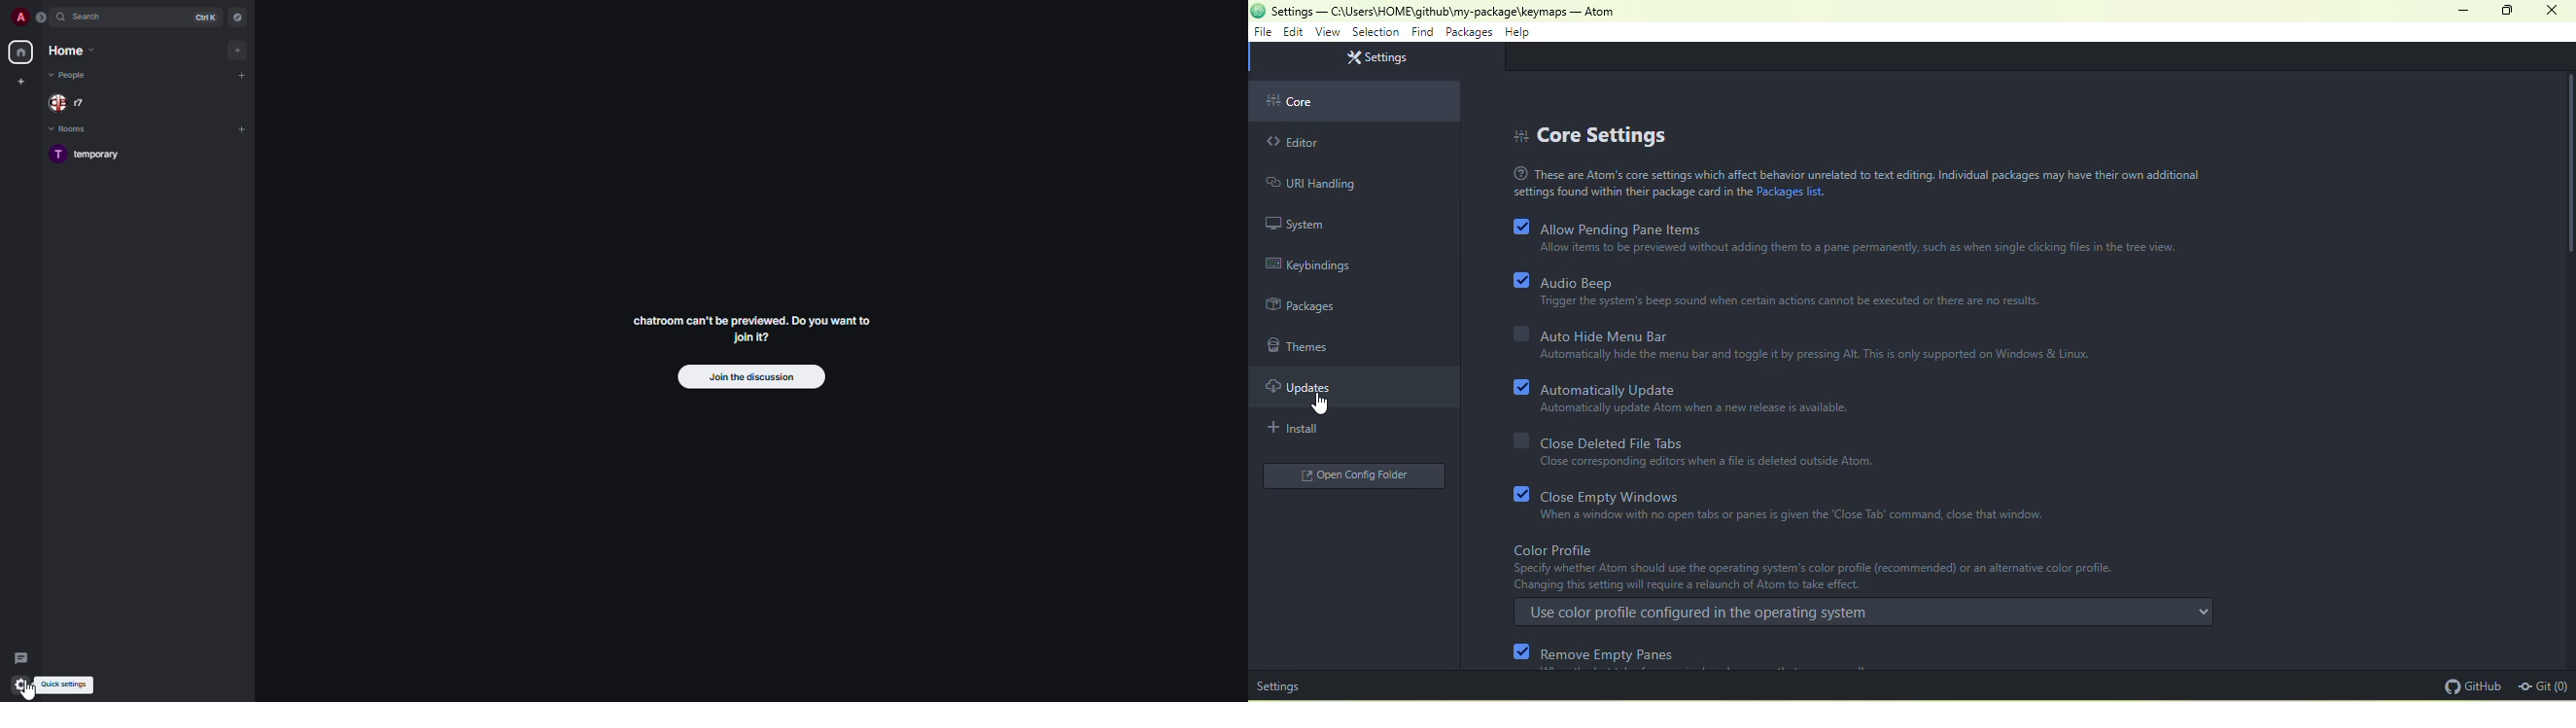 This screenshot has height=728, width=2576. I want to click on create new space, so click(21, 81).